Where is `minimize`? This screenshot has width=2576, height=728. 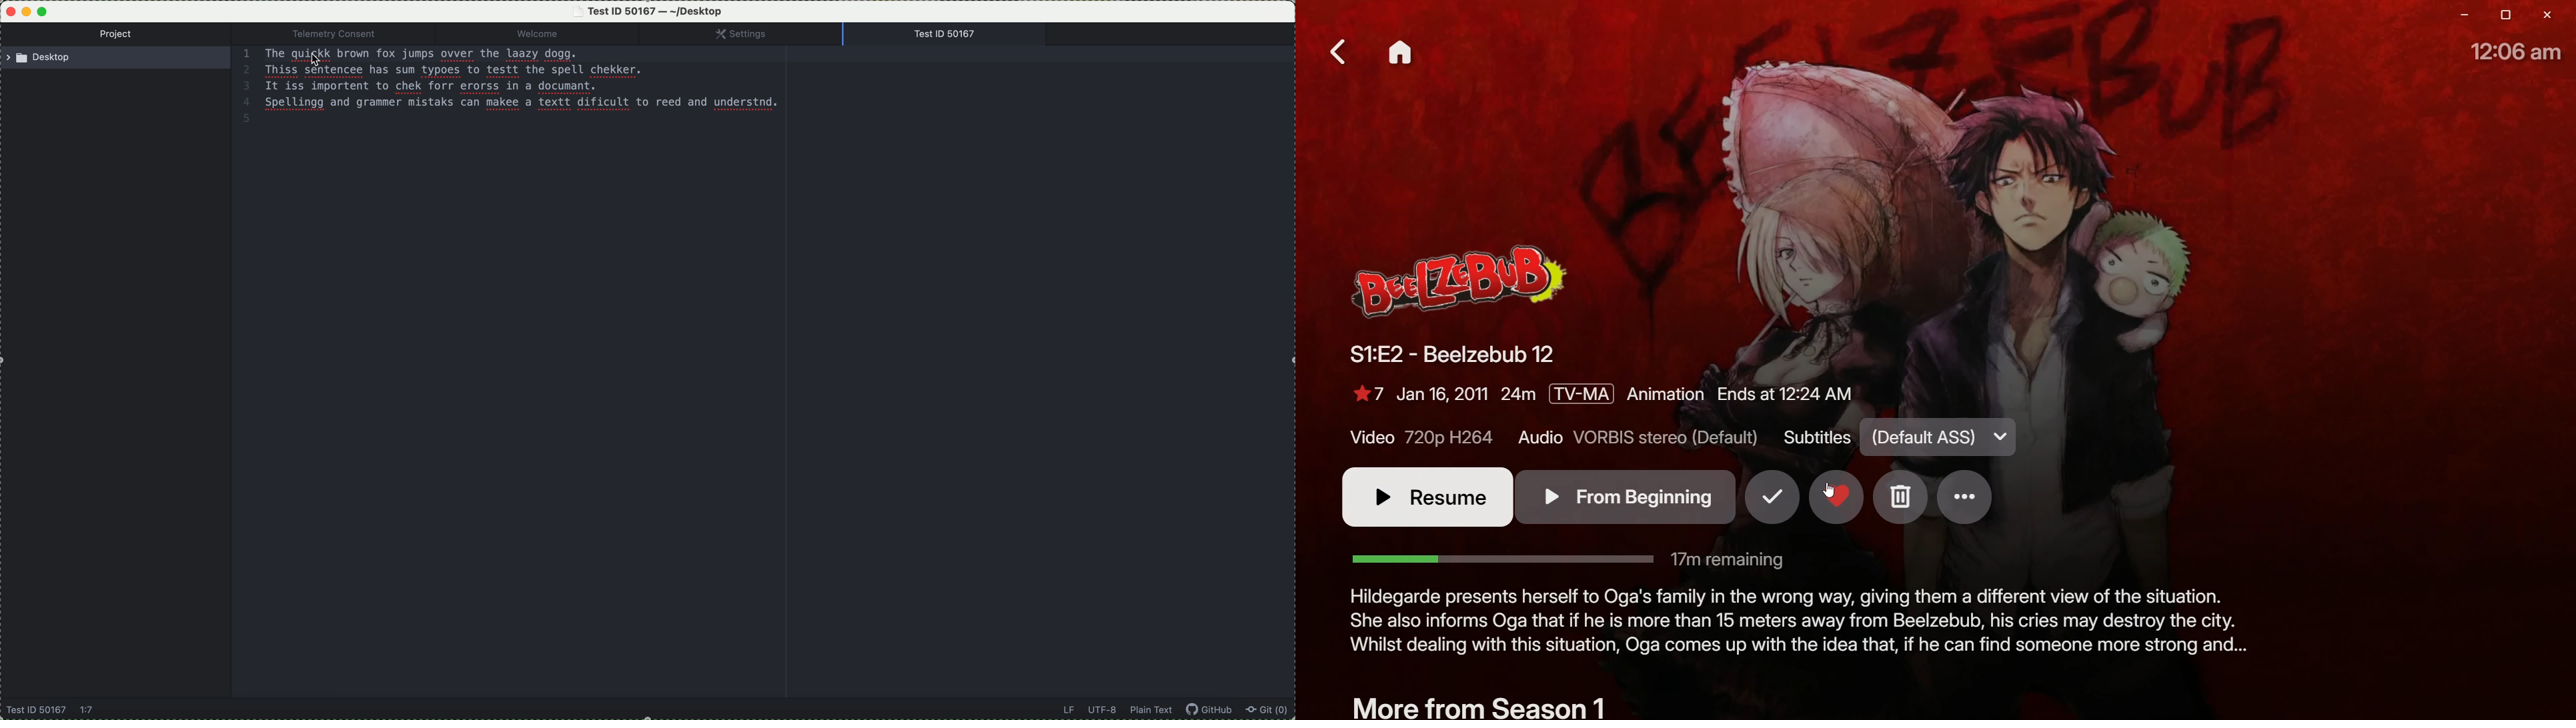 minimize is located at coordinates (2456, 17).